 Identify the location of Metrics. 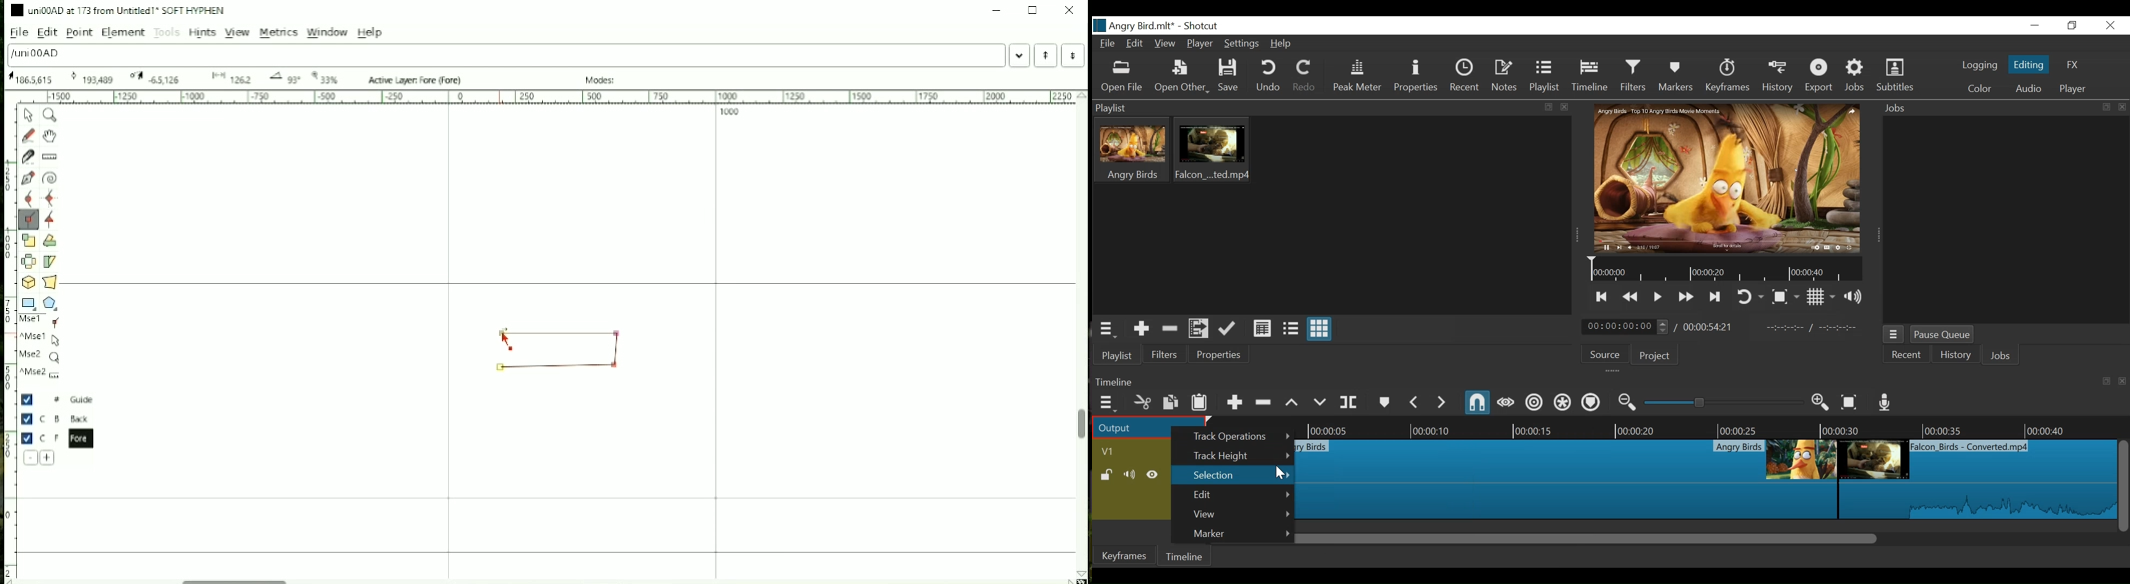
(279, 33).